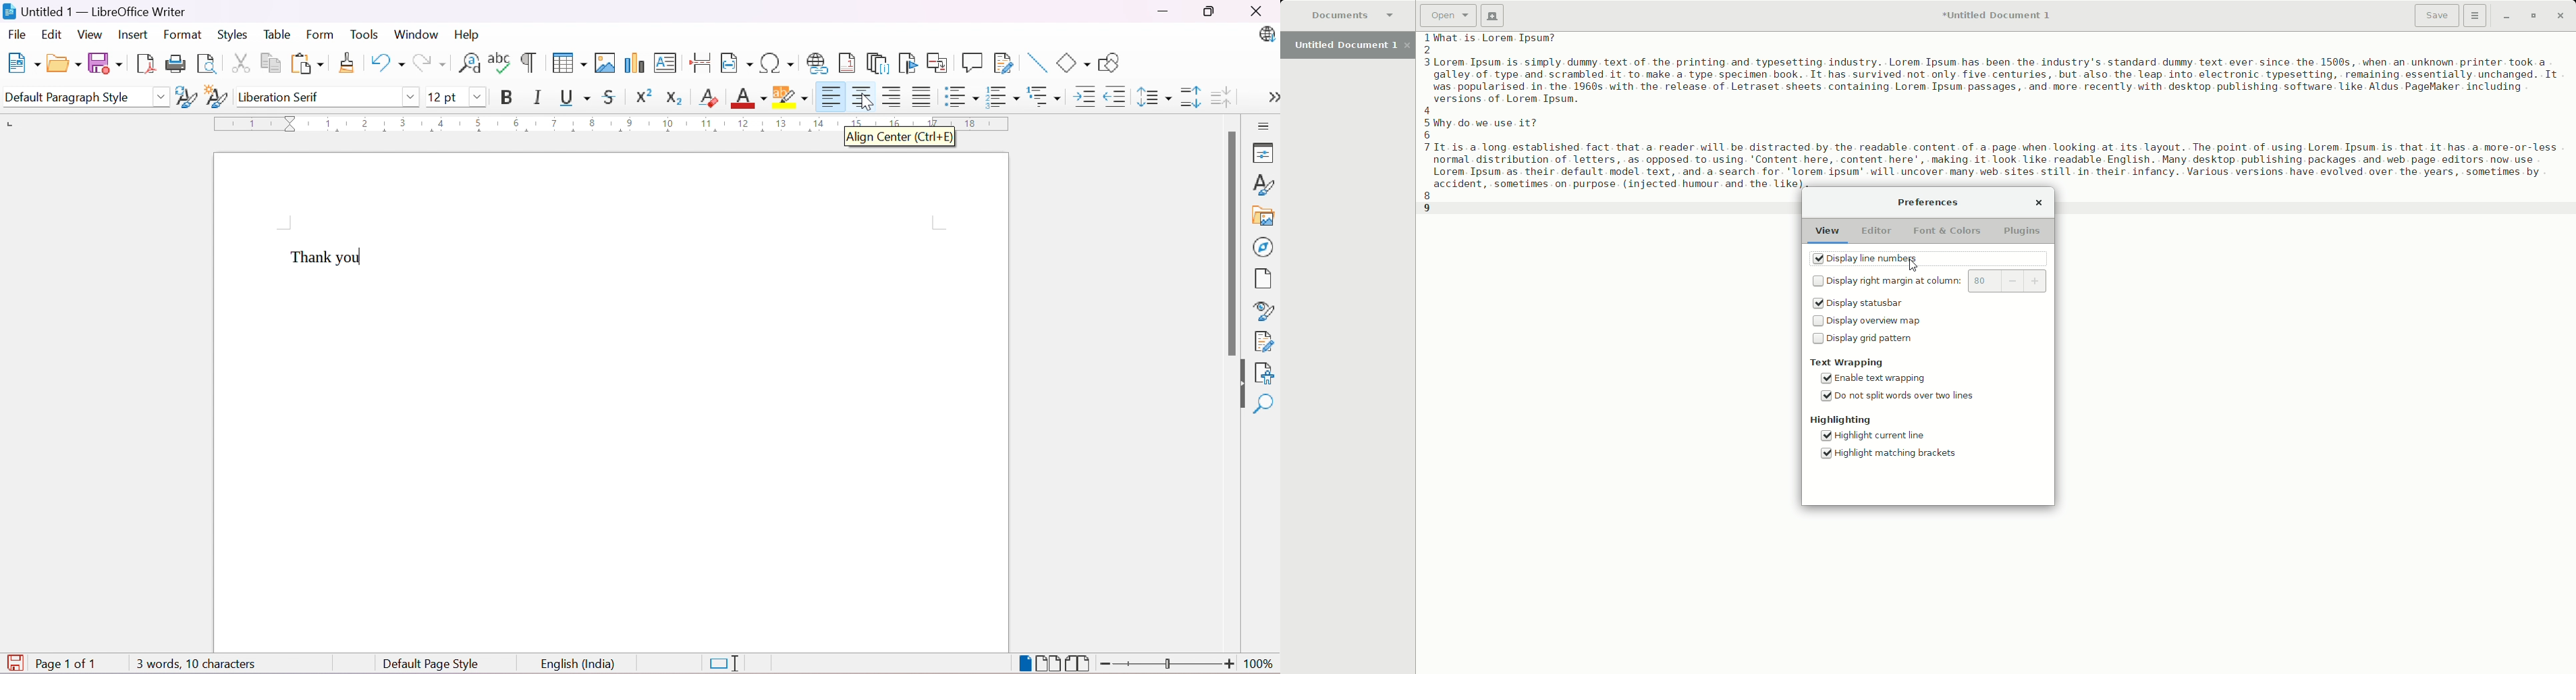  Describe the element at coordinates (1491, 16) in the screenshot. I see `New` at that location.